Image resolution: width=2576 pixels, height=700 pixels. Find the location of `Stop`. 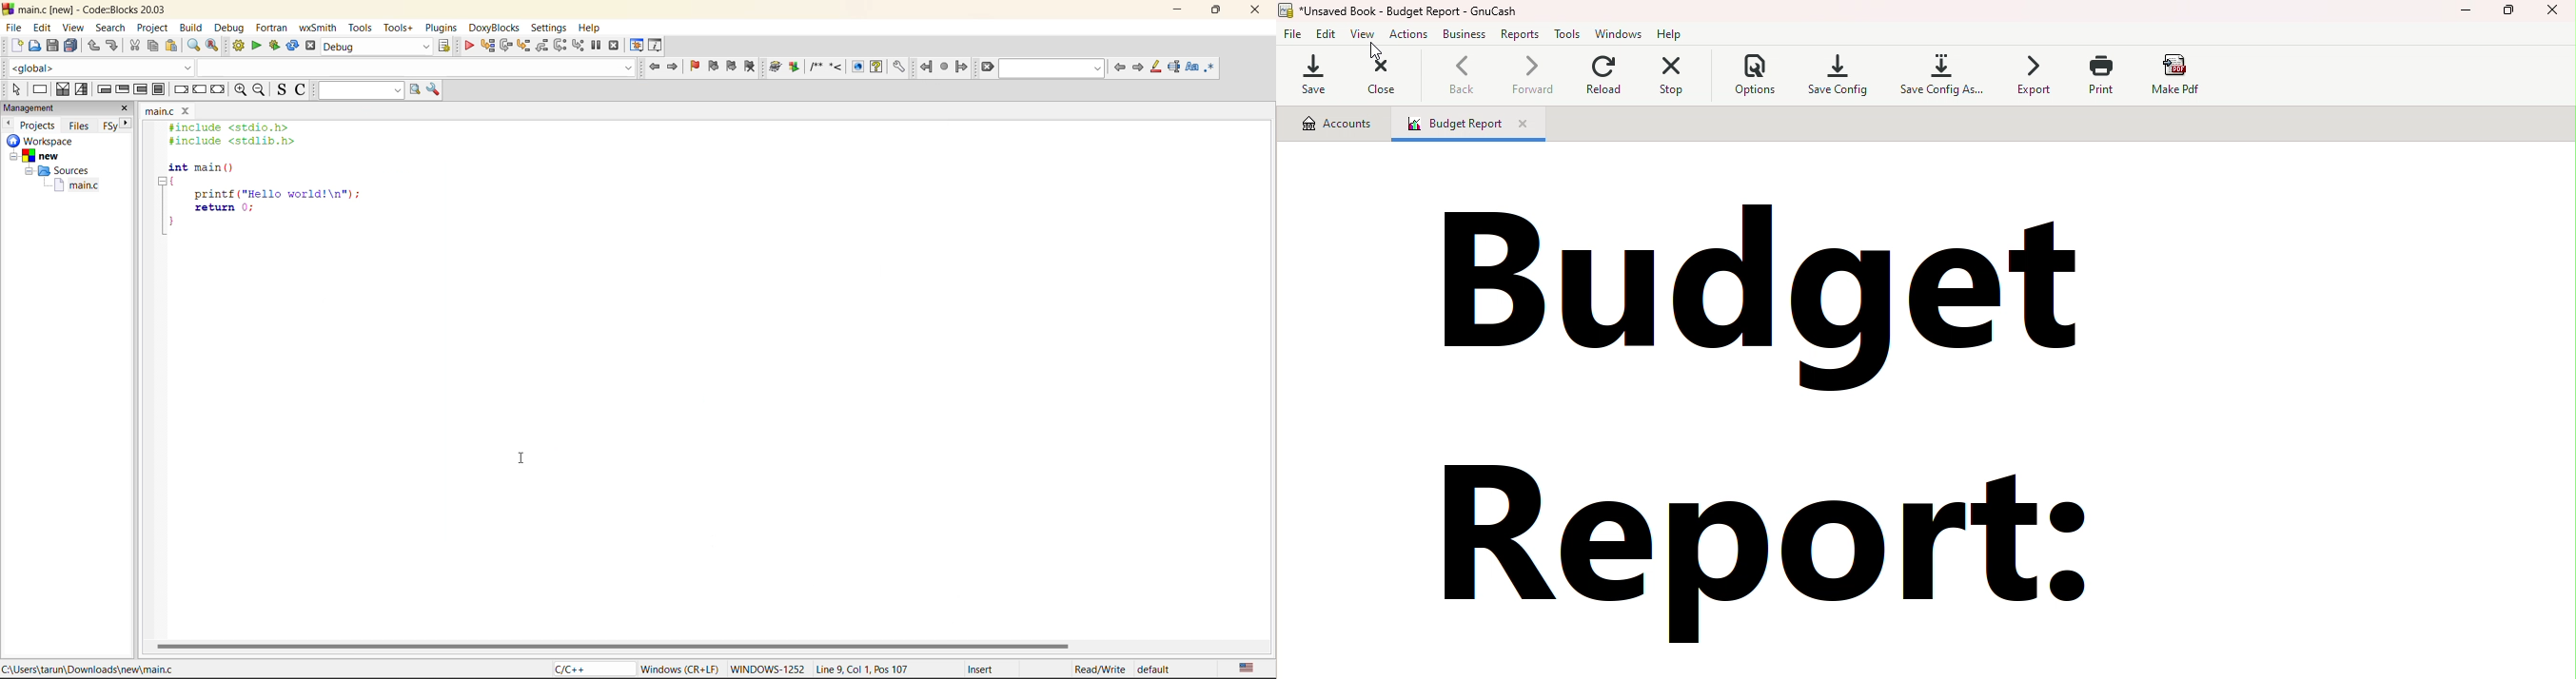

Stop is located at coordinates (1672, 76).